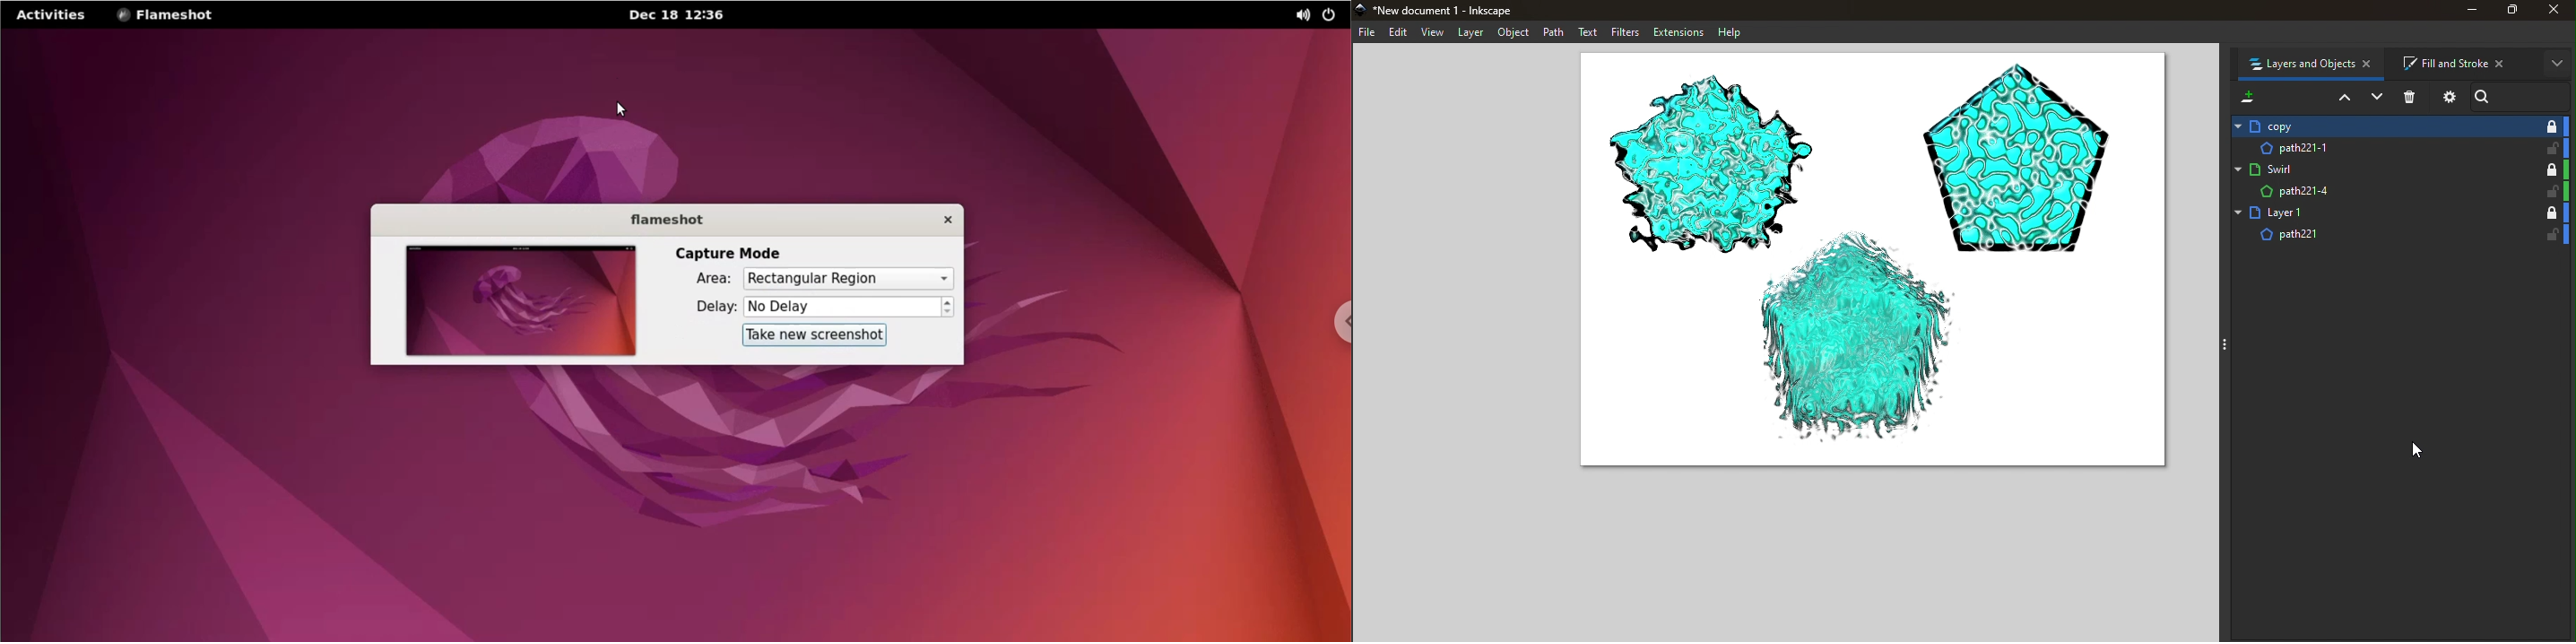  What do you see at coordinates (1463, 11) in the screenshot?
I see `*New document 1 - Inkscape` at bounding box center [1463, 11].